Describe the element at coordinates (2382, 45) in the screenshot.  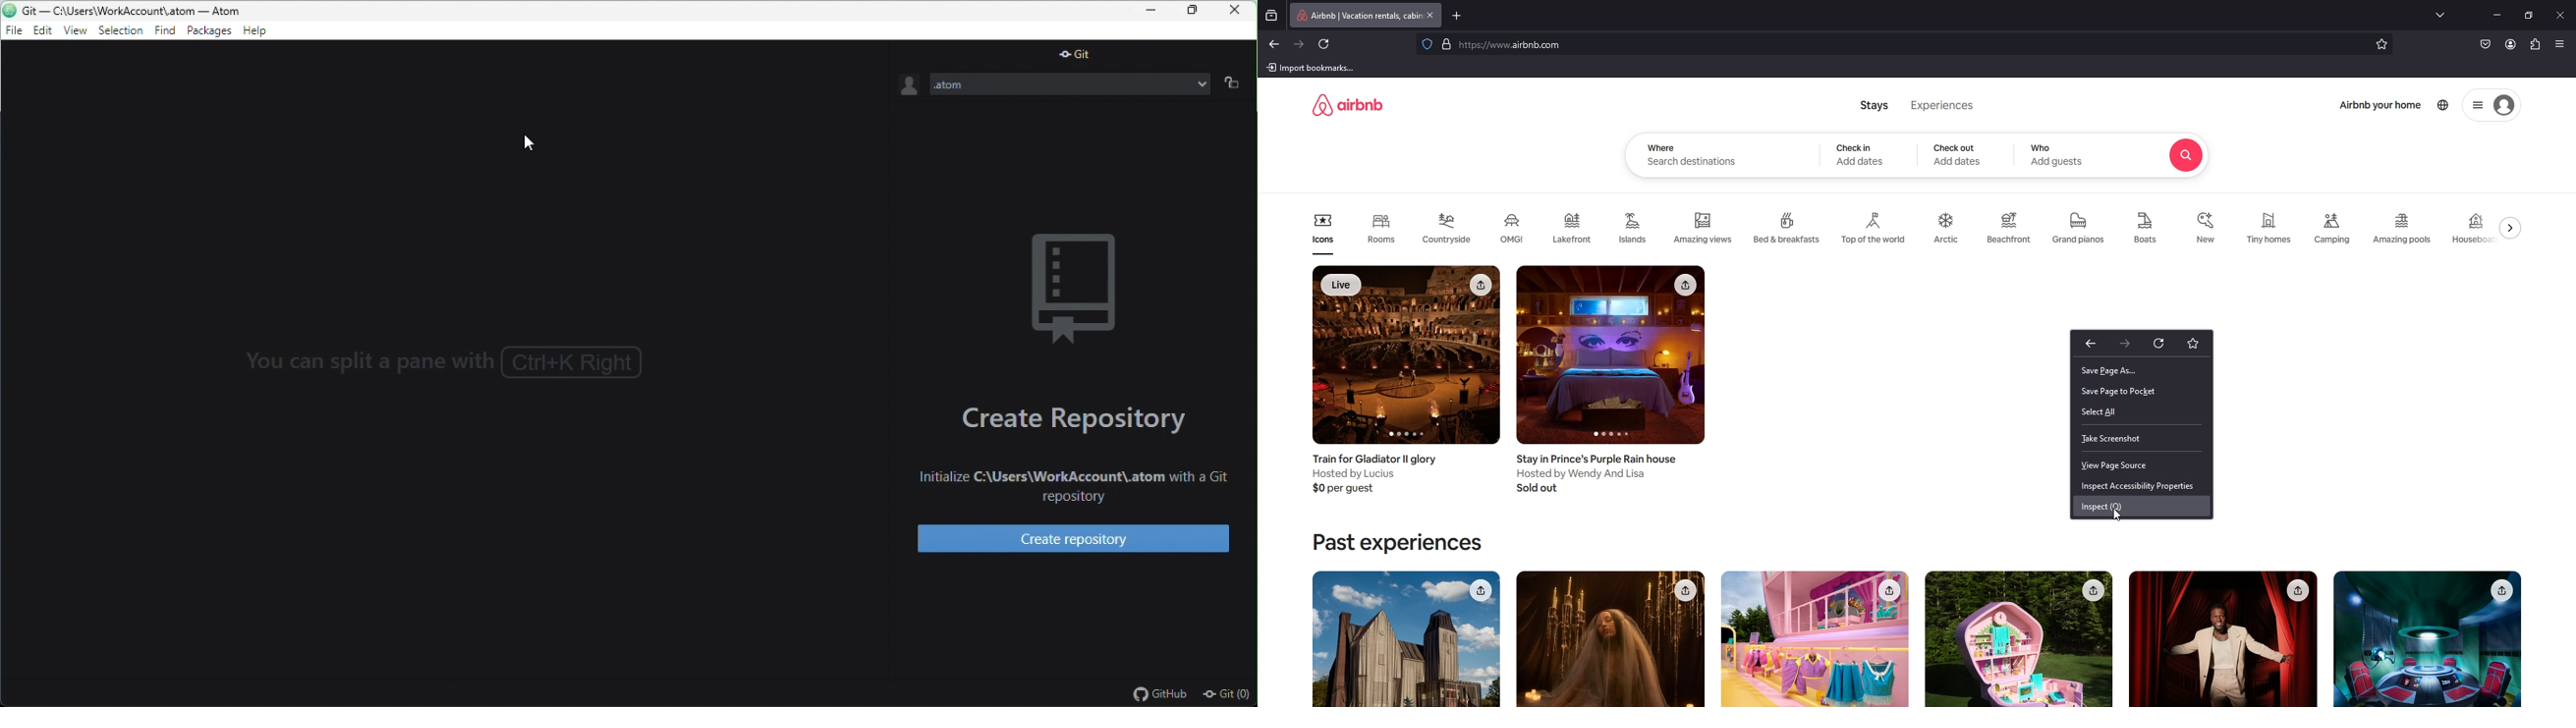
I see `favourites` at that location.